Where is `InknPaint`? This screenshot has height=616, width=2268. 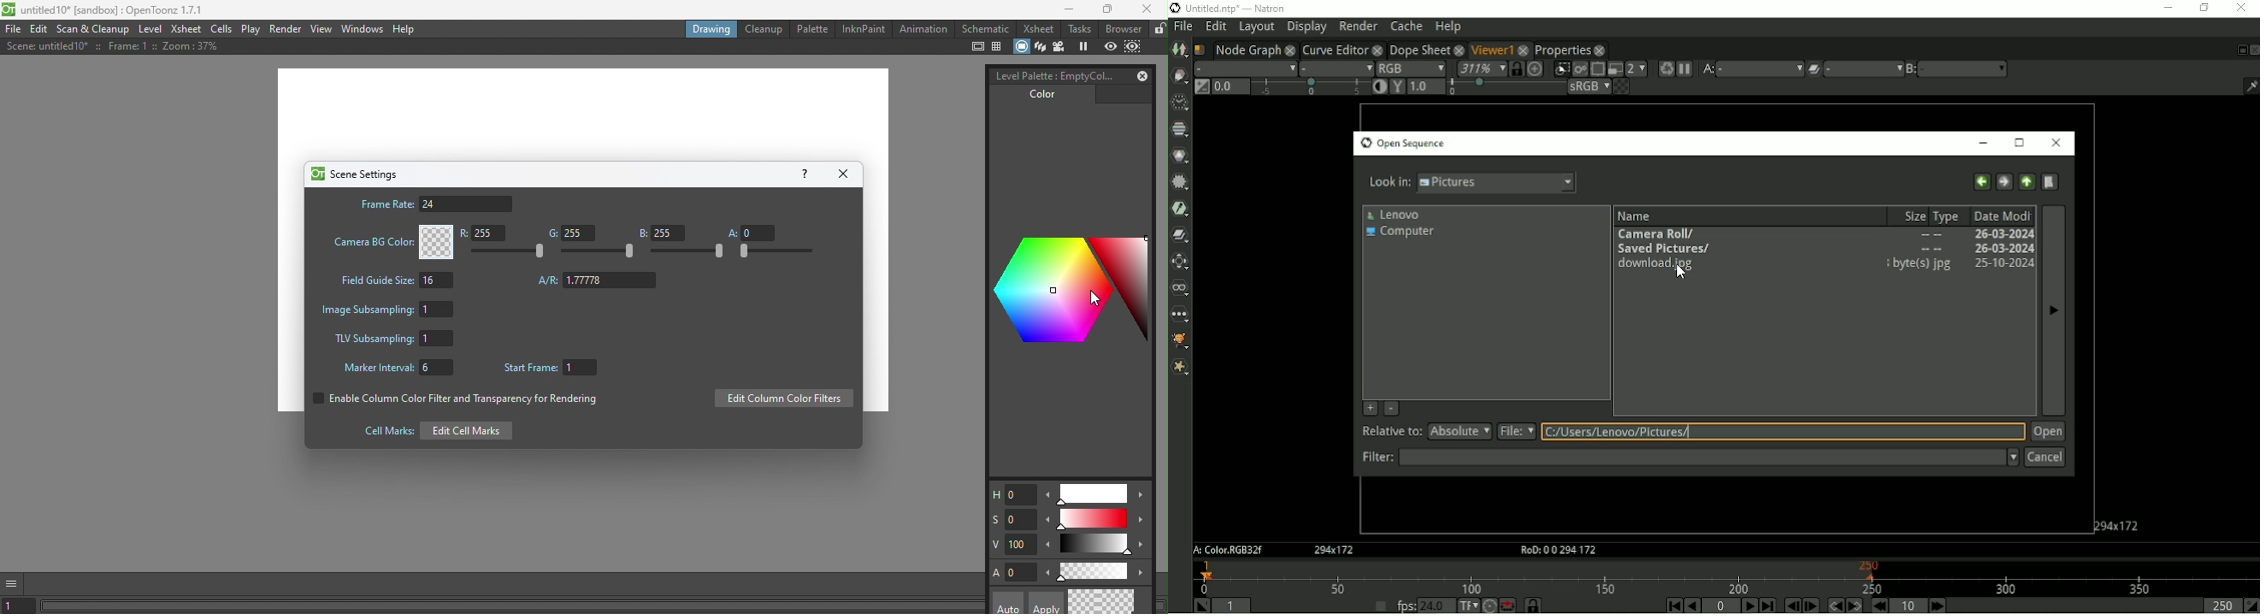 InknPaint is located at coordinates (863, 27).